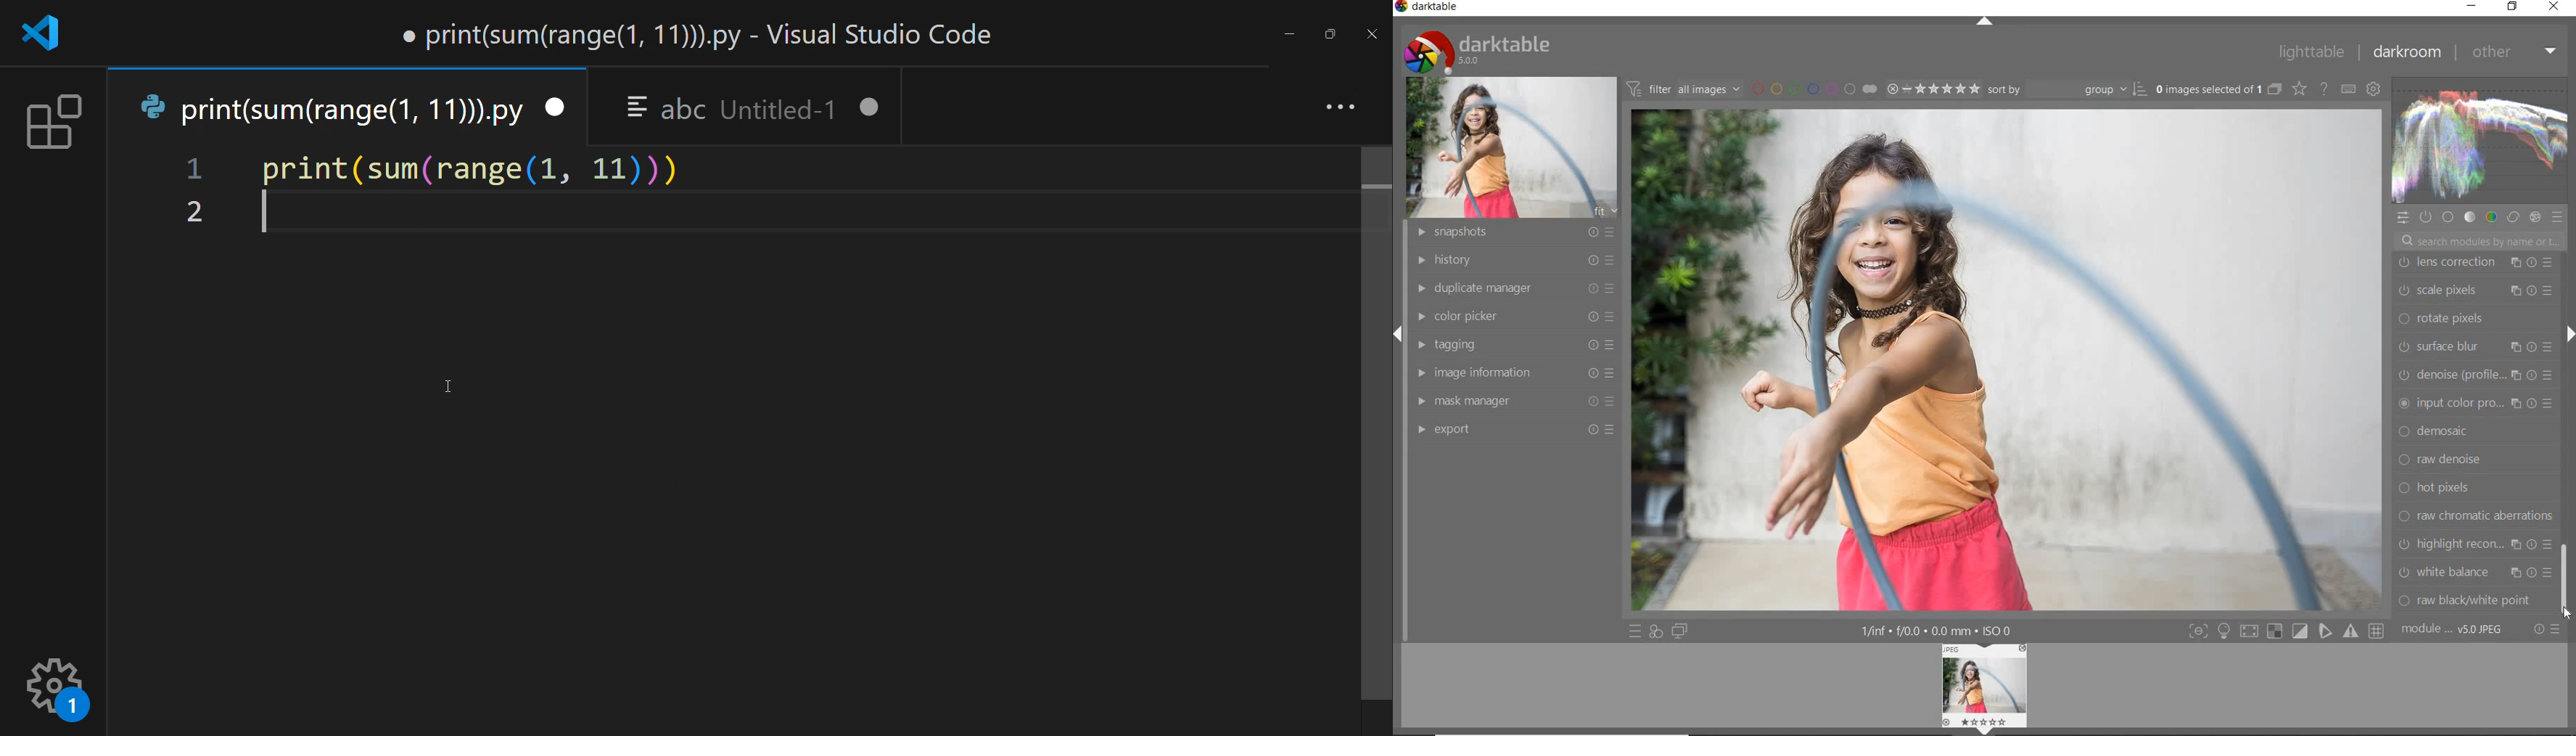  What do you see at coordinates (2472, 5) in the screenshot?
I see `minimize` at bounding box center [2472, 5].